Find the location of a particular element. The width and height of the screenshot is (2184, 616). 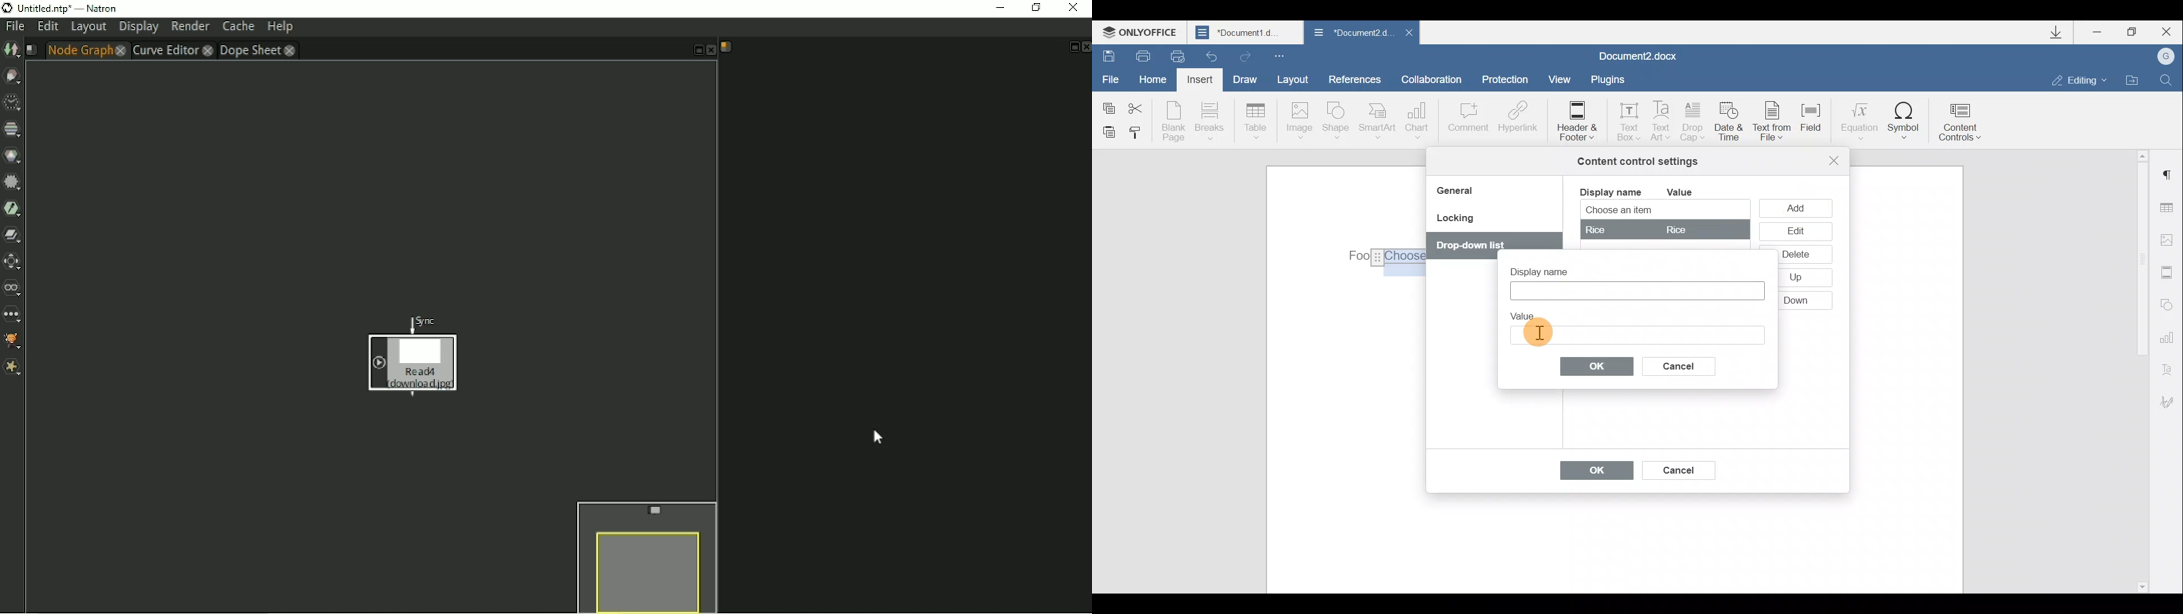

Symbol is located at coordinates (1904, 120).